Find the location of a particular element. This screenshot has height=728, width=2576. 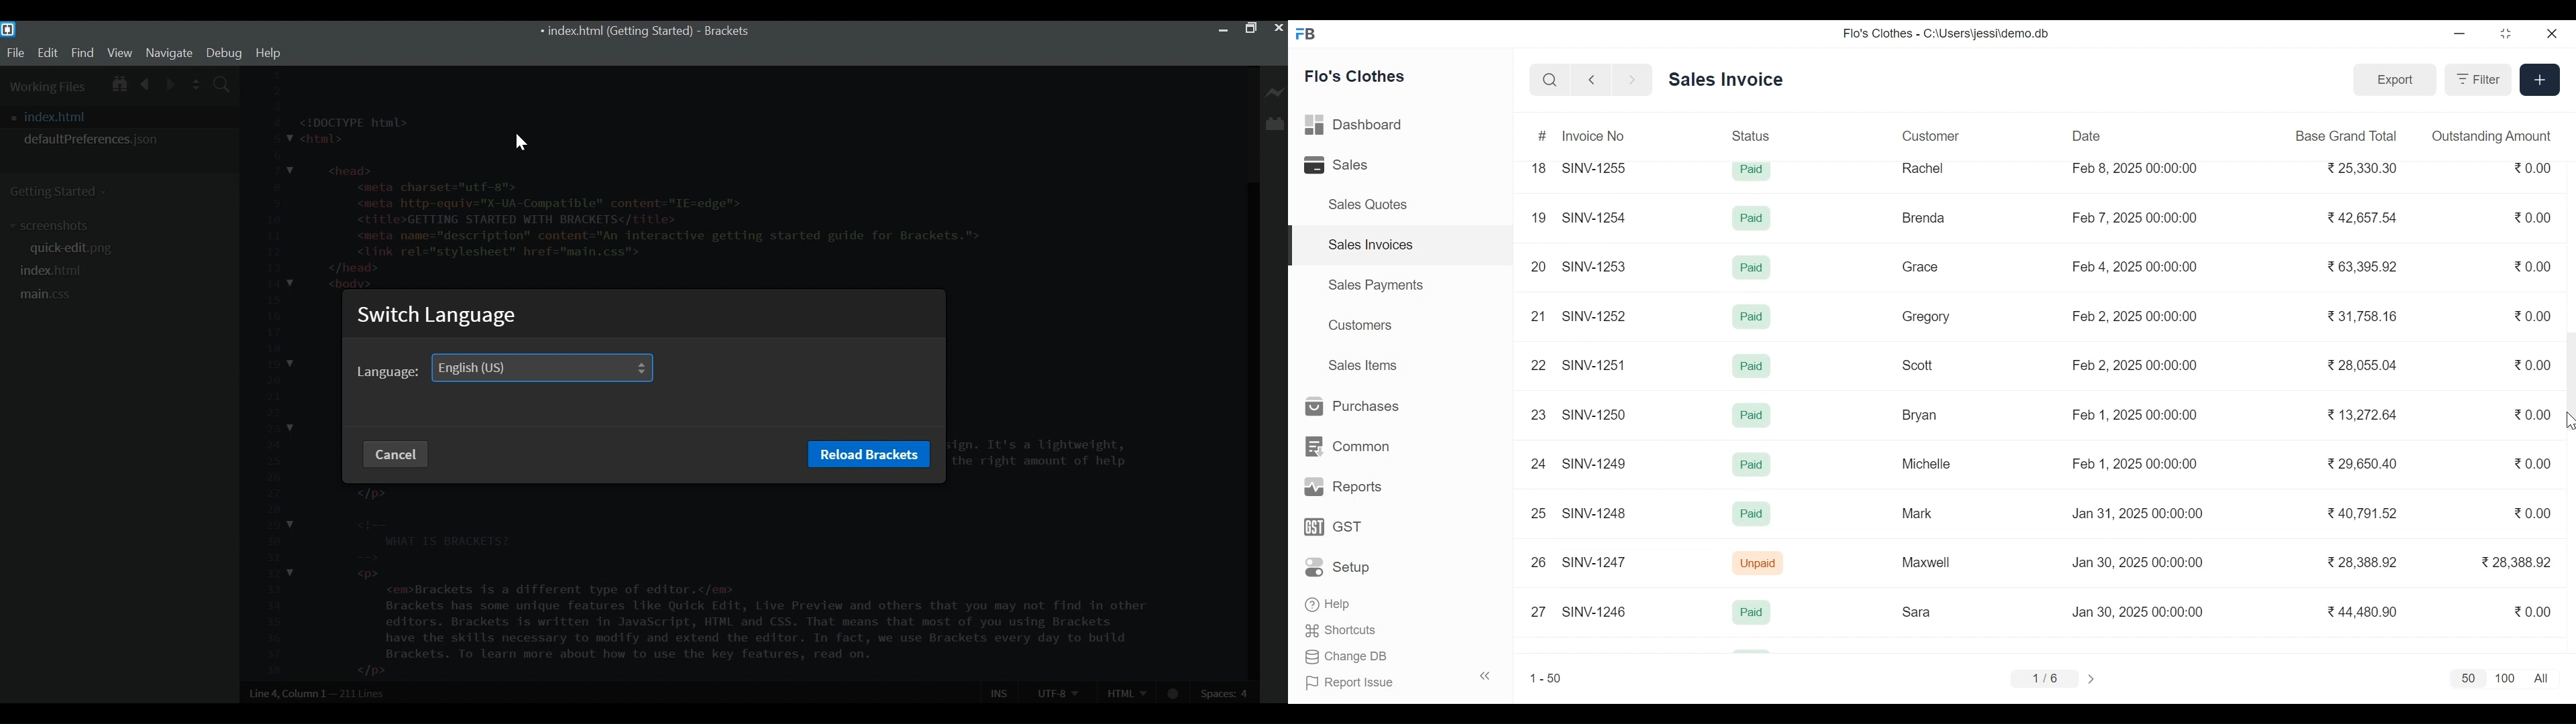

0.00 is located at coordinates (2534, 414).